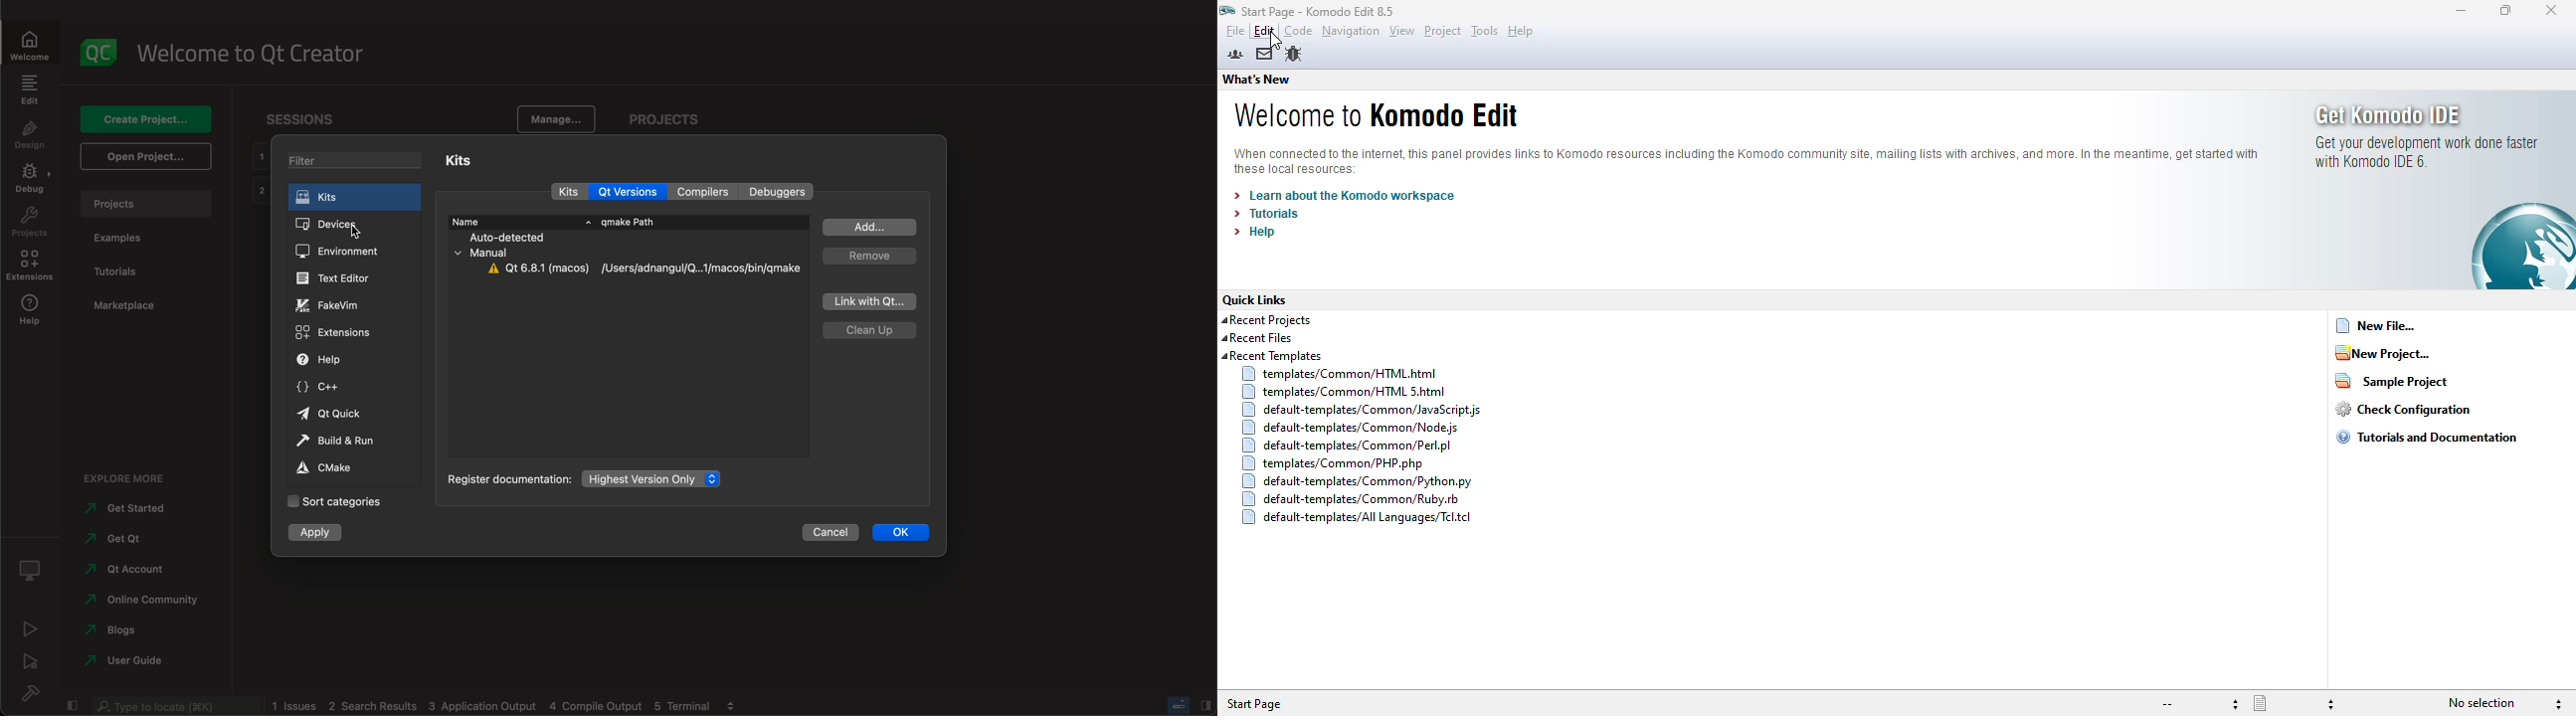 This screenshot has width=2576, height=728. Describe the element at coordinates (140, 659) in the screenshot. I see `user guide` at that location.